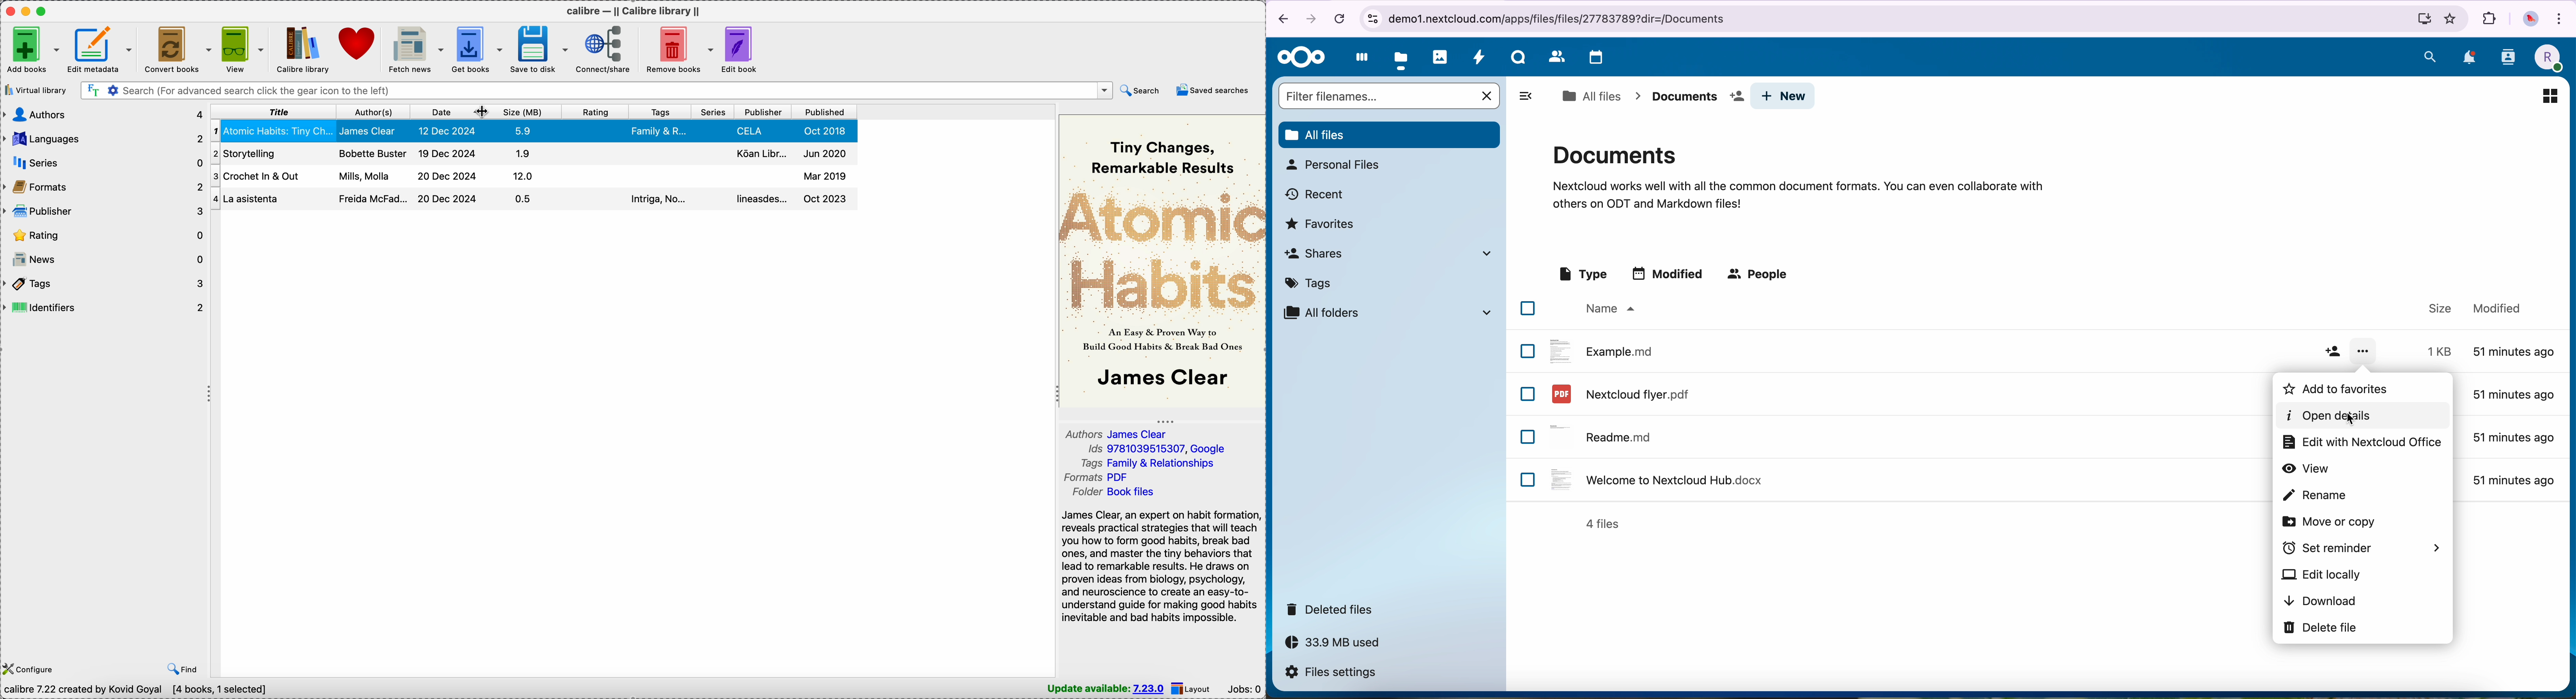  I want to click on open details, so click(2362, 416).